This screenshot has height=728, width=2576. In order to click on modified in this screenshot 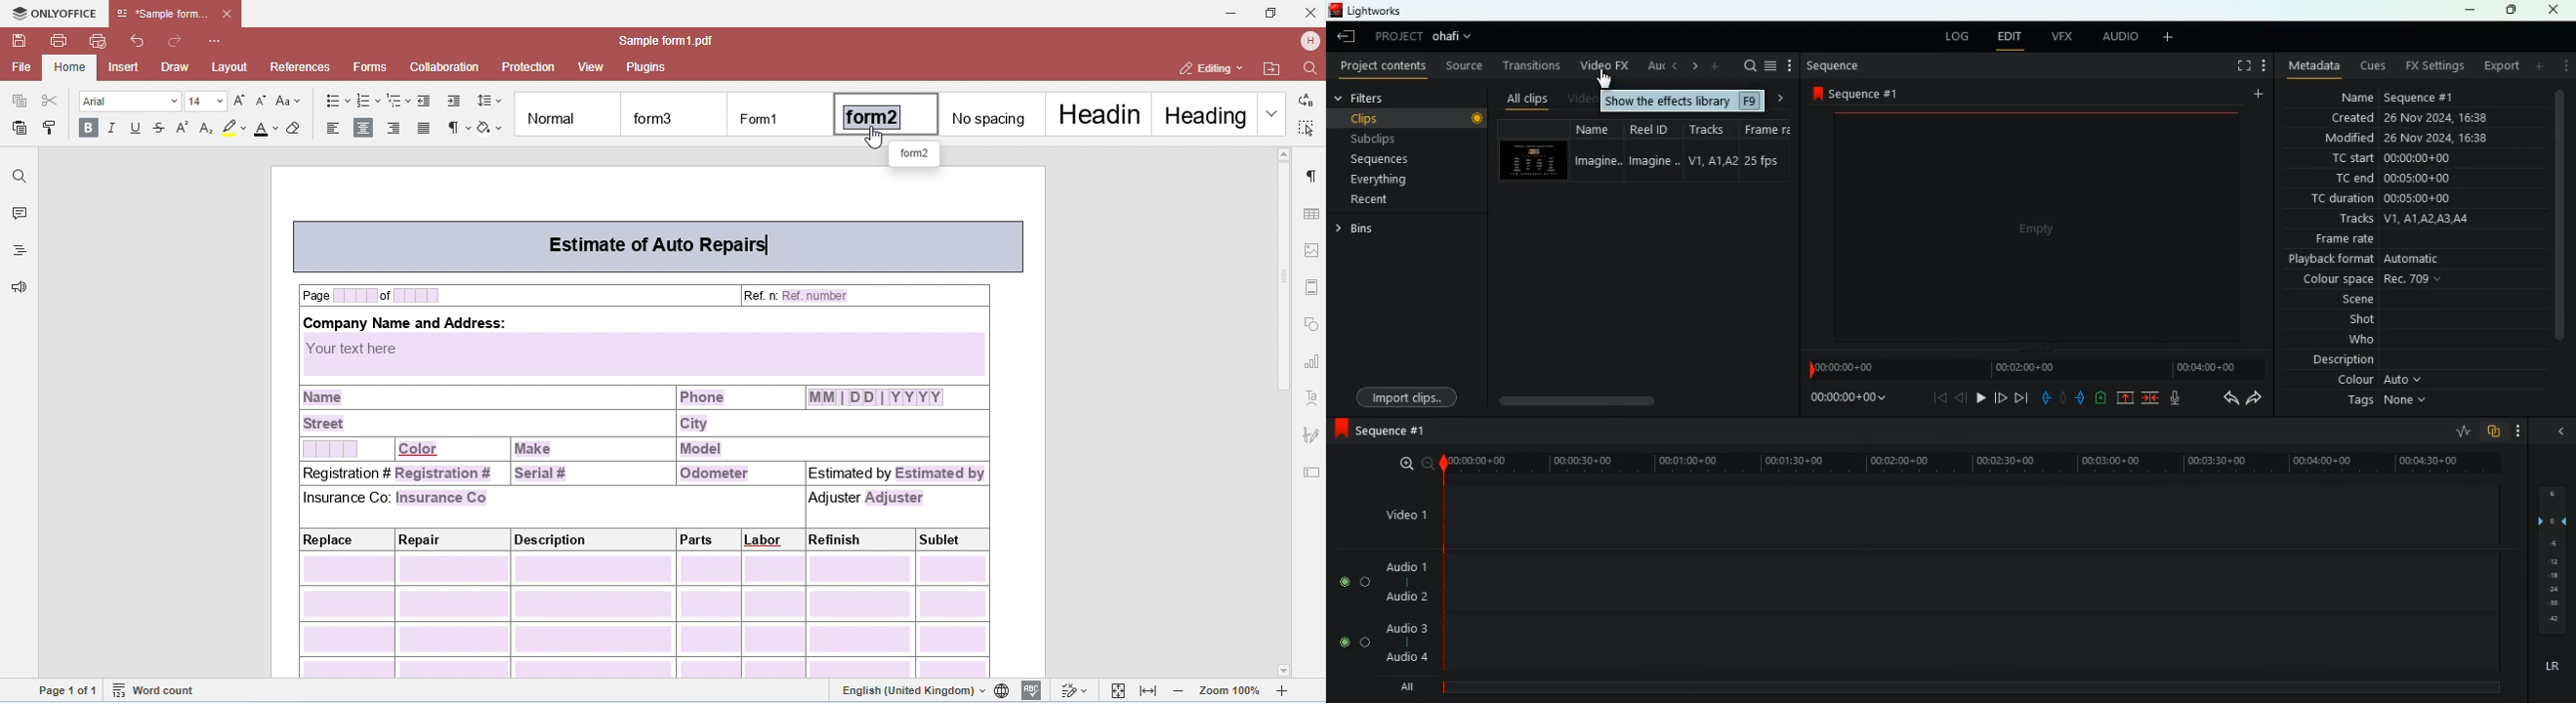, I will do `click(2409, 139)`.